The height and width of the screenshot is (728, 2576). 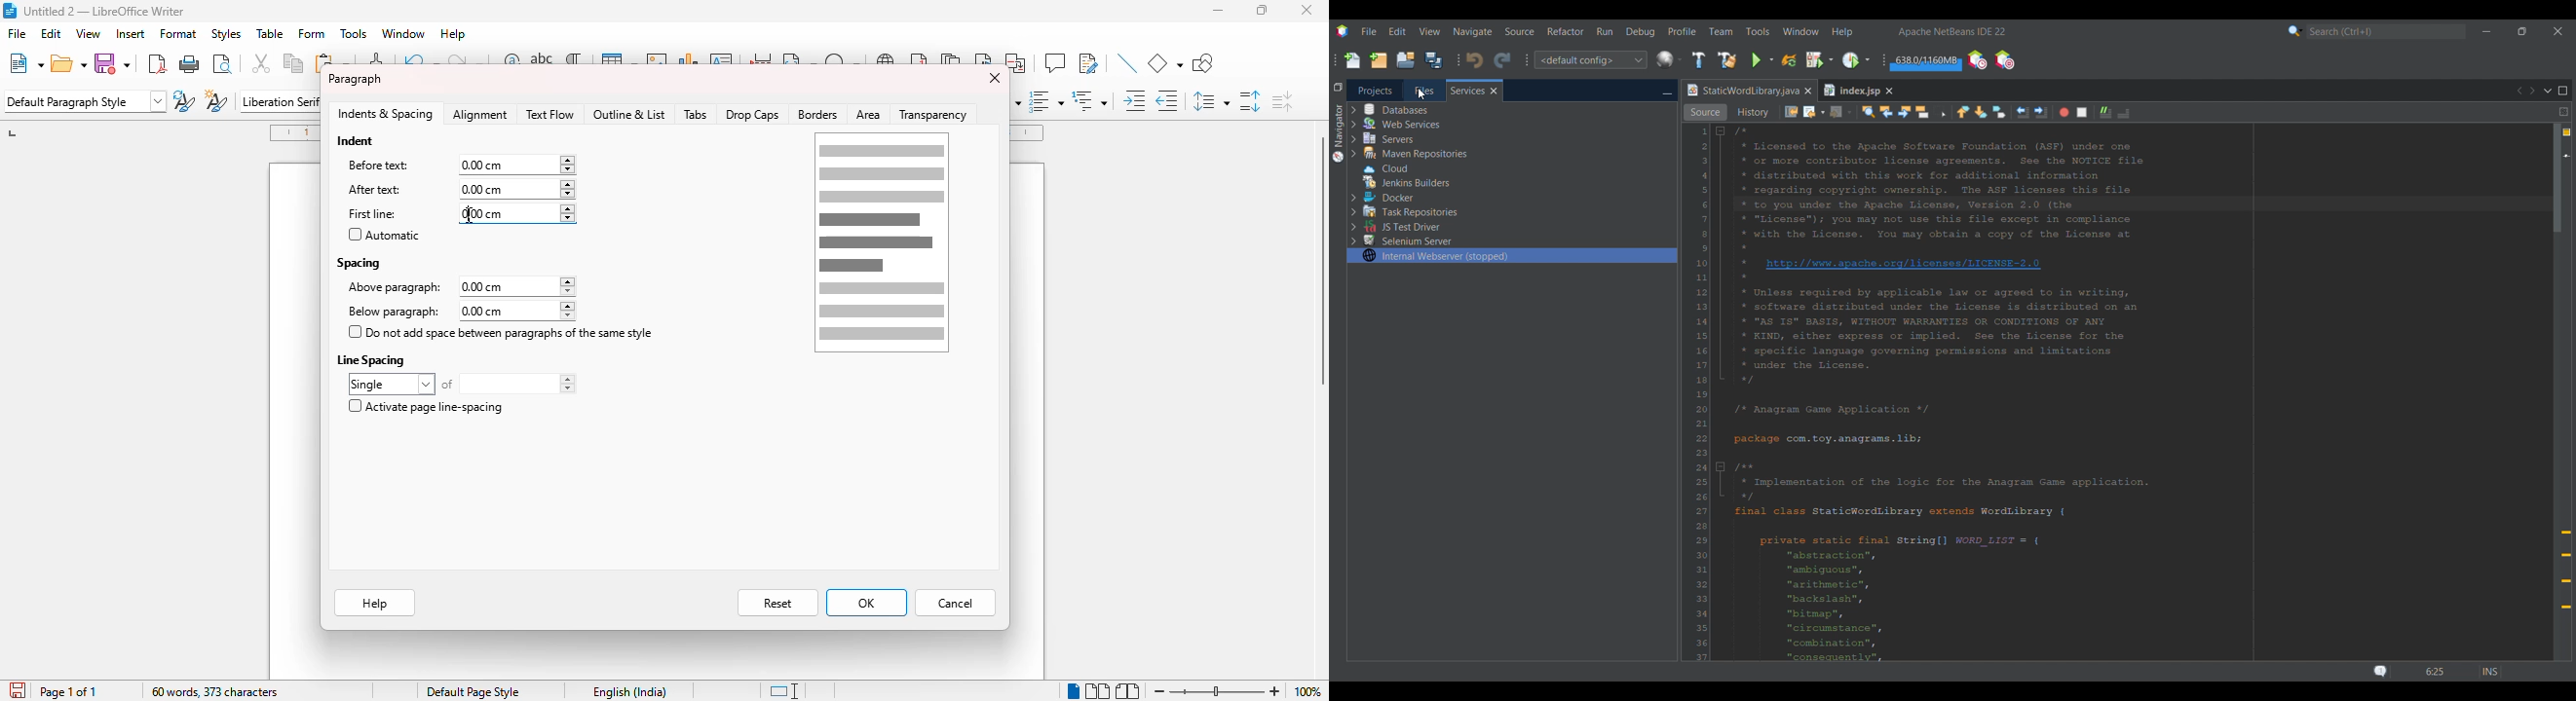 What do you see at coordinates (1263, 10) in the screenshot?
I see `maximize` at bounding box center [1263, 10].